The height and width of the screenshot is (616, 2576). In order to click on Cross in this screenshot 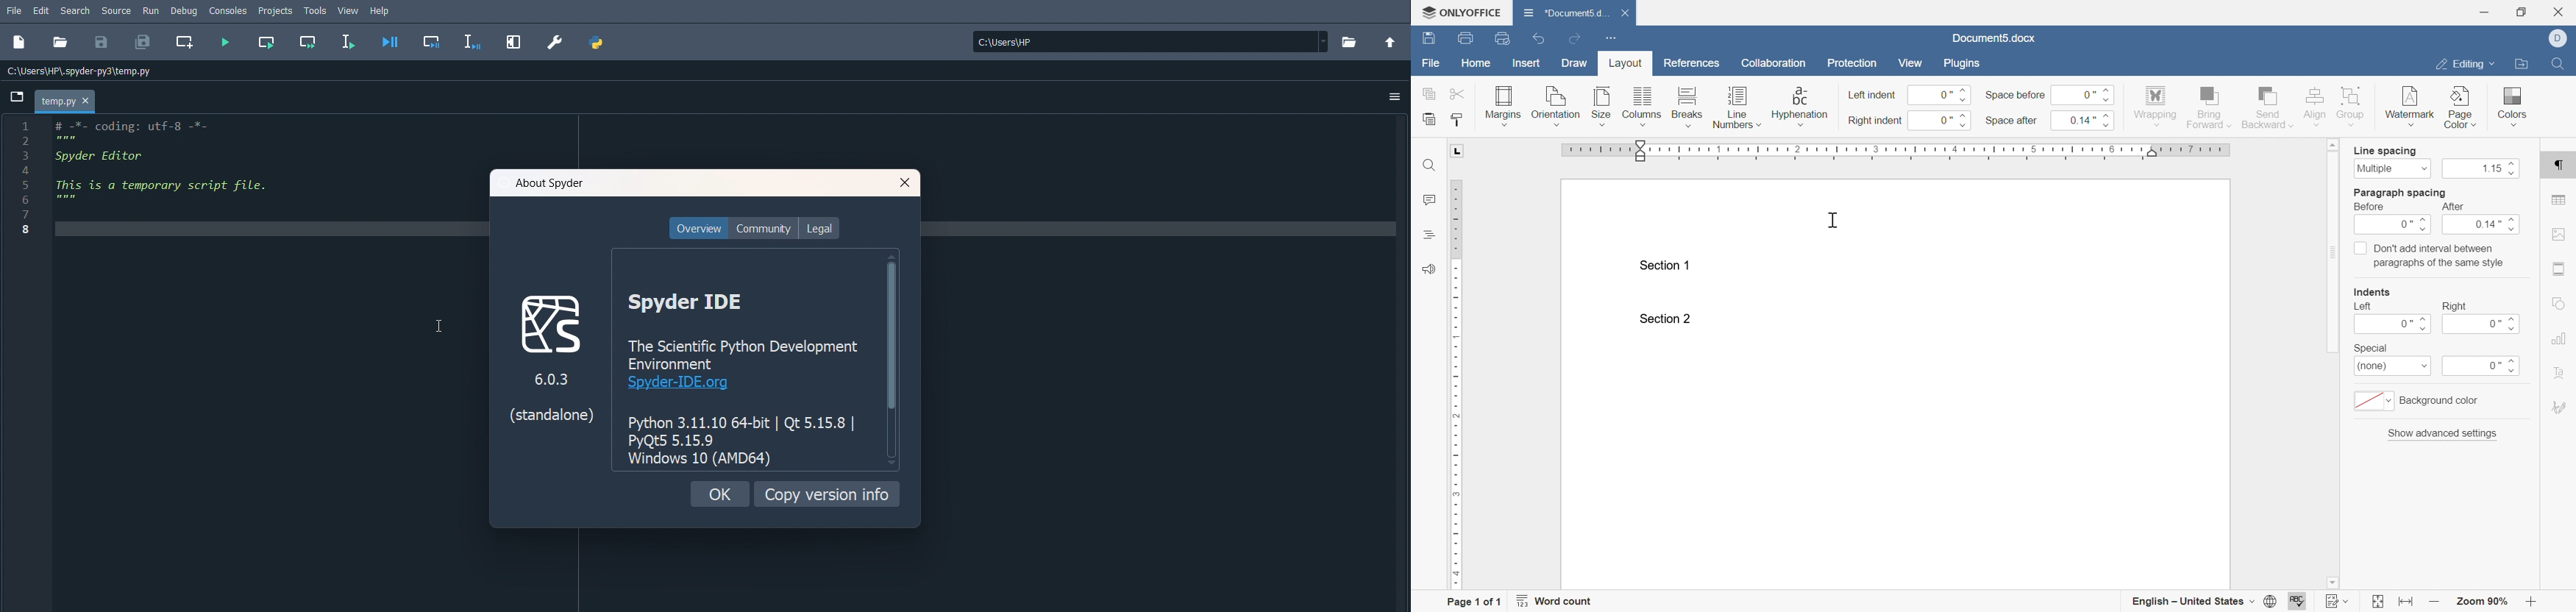, I will do `click(906, 182)`.